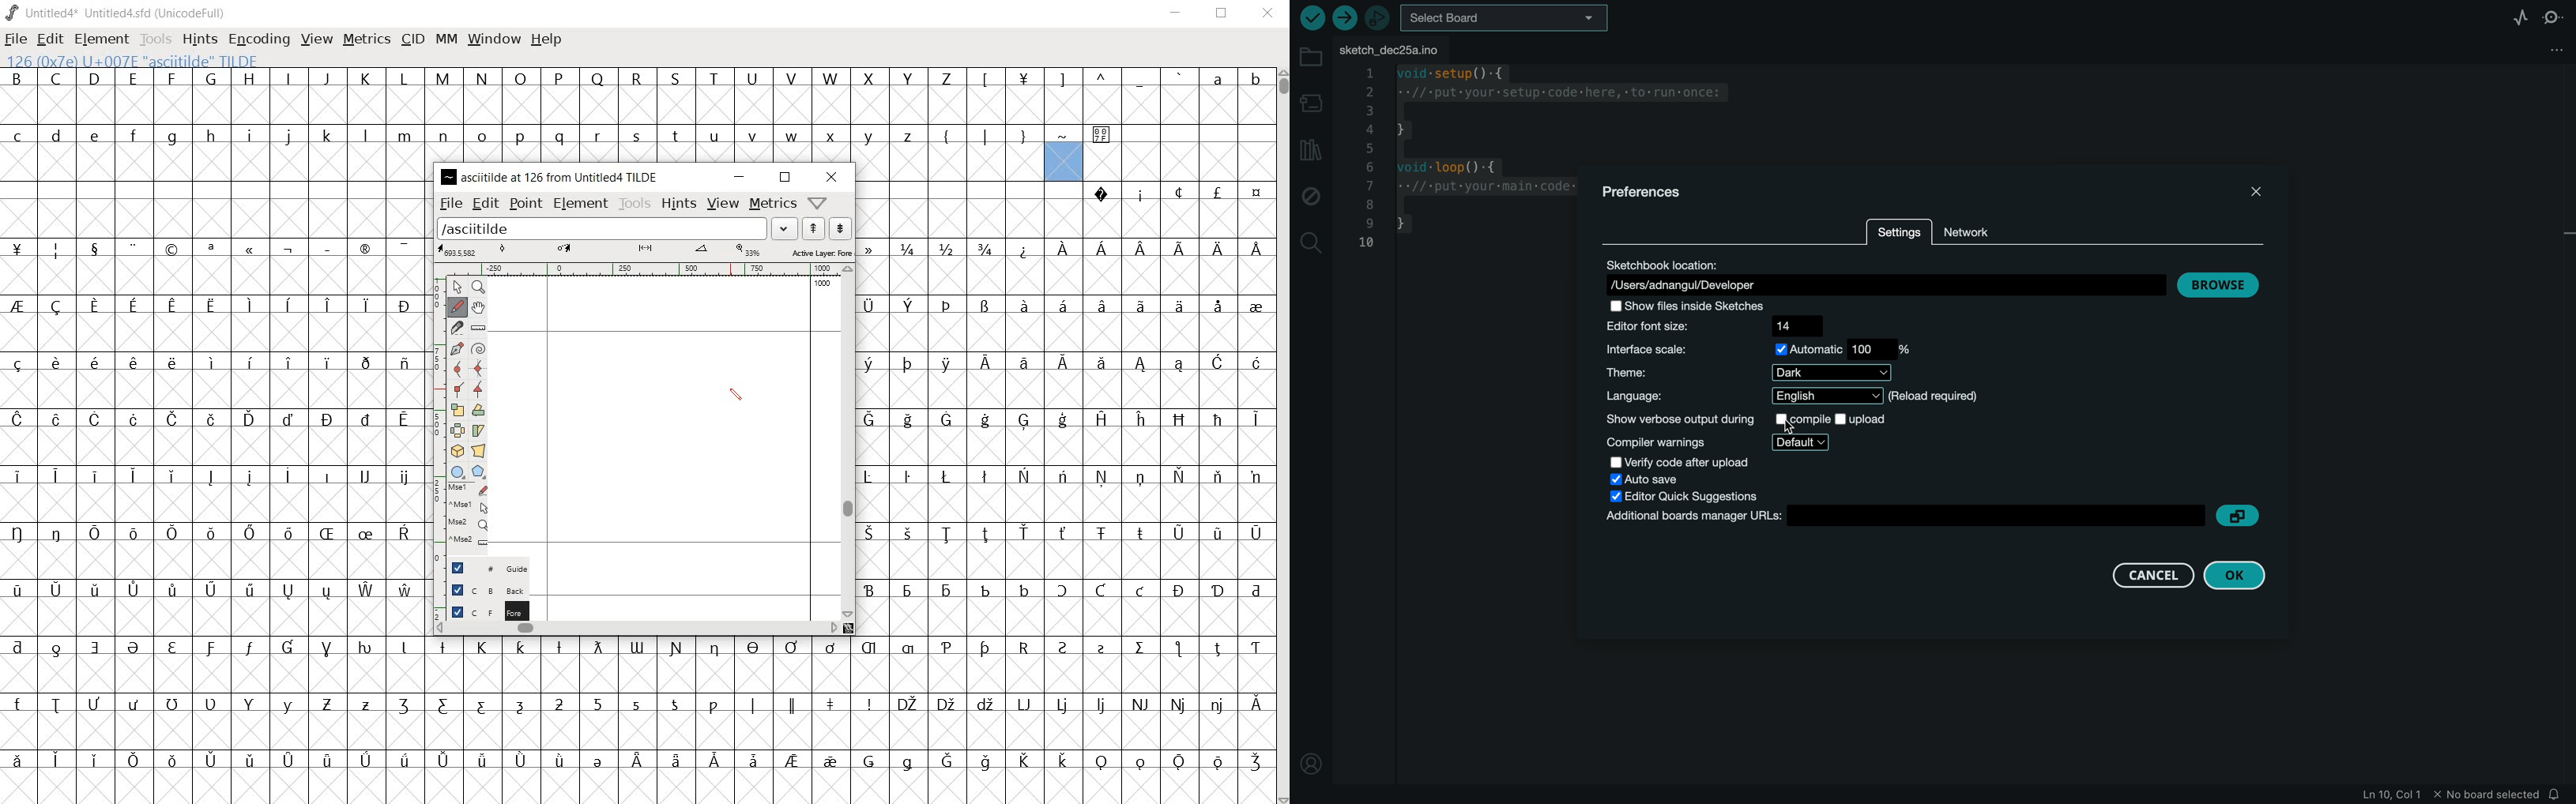 Image resolution: width=2576 pixels, height=812 pixels. I want to click on add a point, then drag out its control points, so click(455, 348).